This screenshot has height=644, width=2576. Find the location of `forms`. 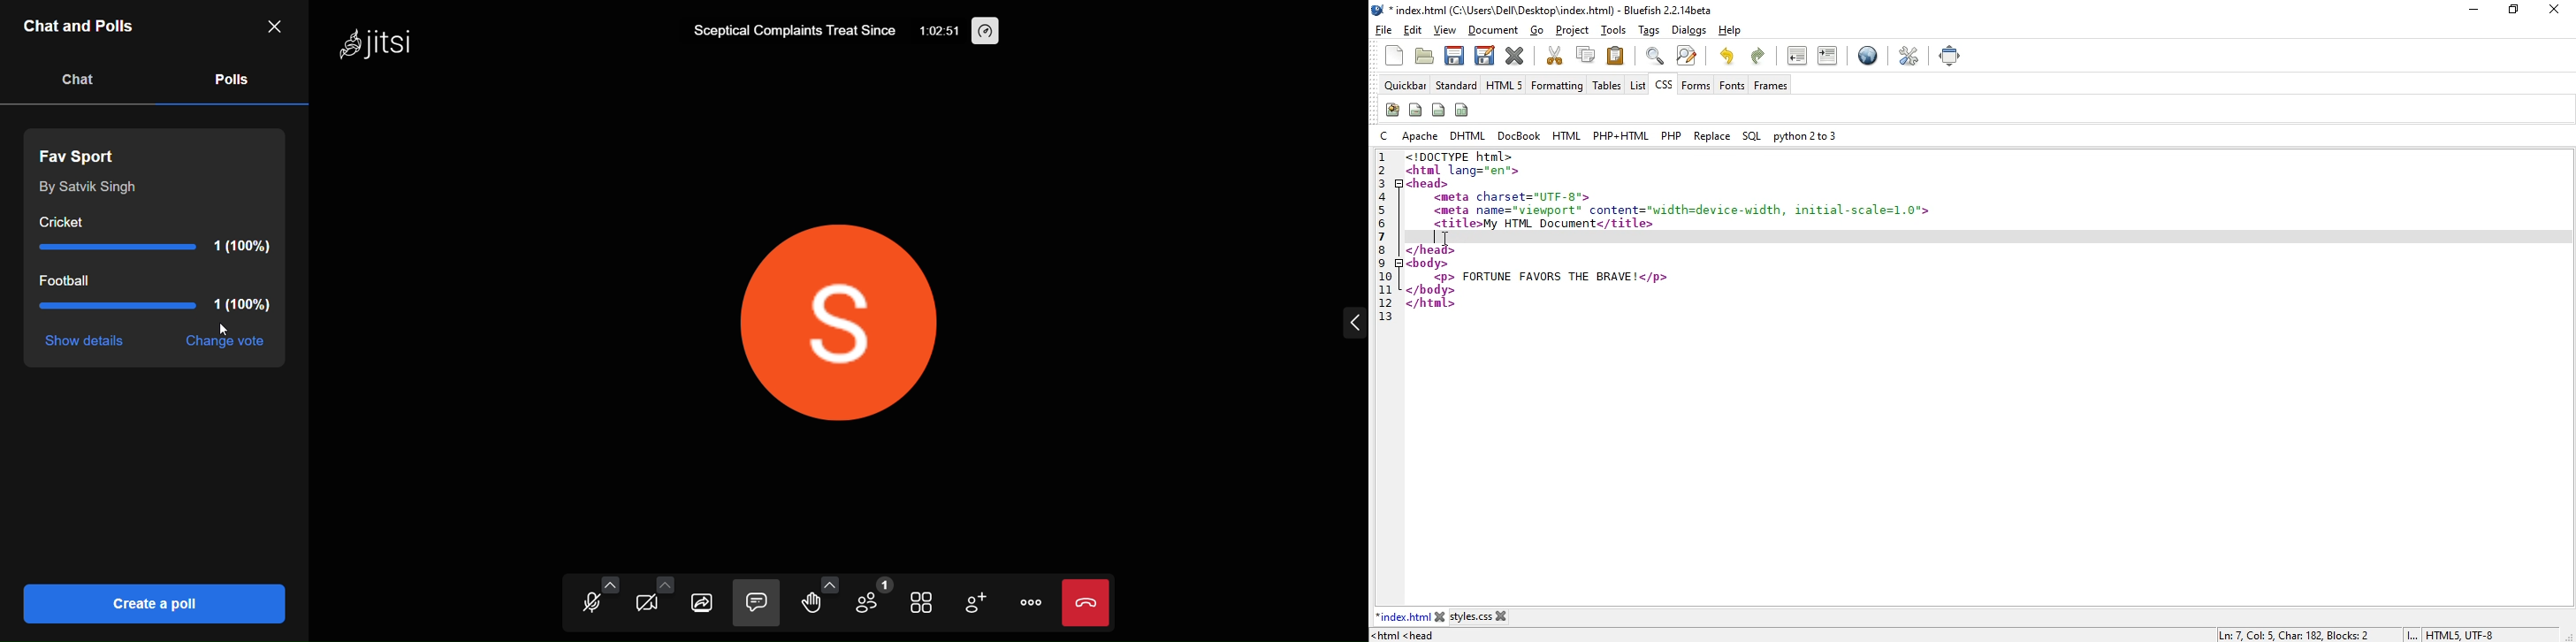

forms is located at coordinates (1697, 85).